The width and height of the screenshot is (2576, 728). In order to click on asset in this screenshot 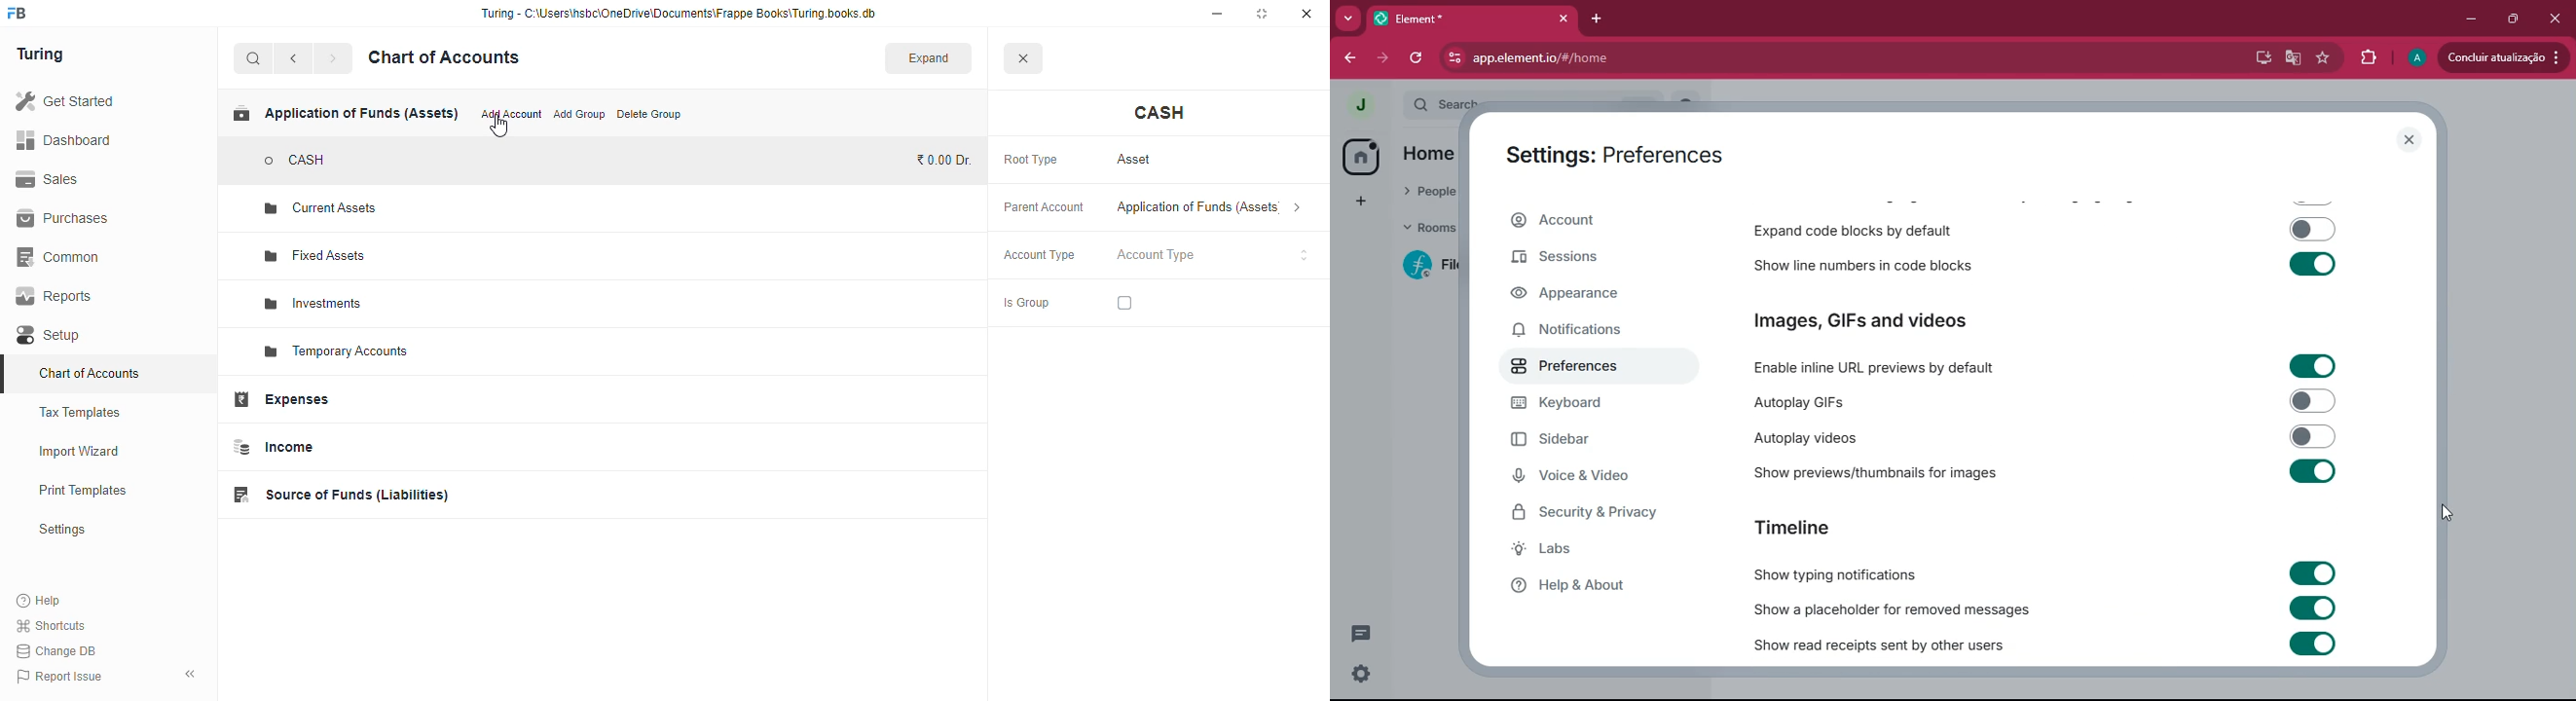, I will do `click(1135, 160)`.